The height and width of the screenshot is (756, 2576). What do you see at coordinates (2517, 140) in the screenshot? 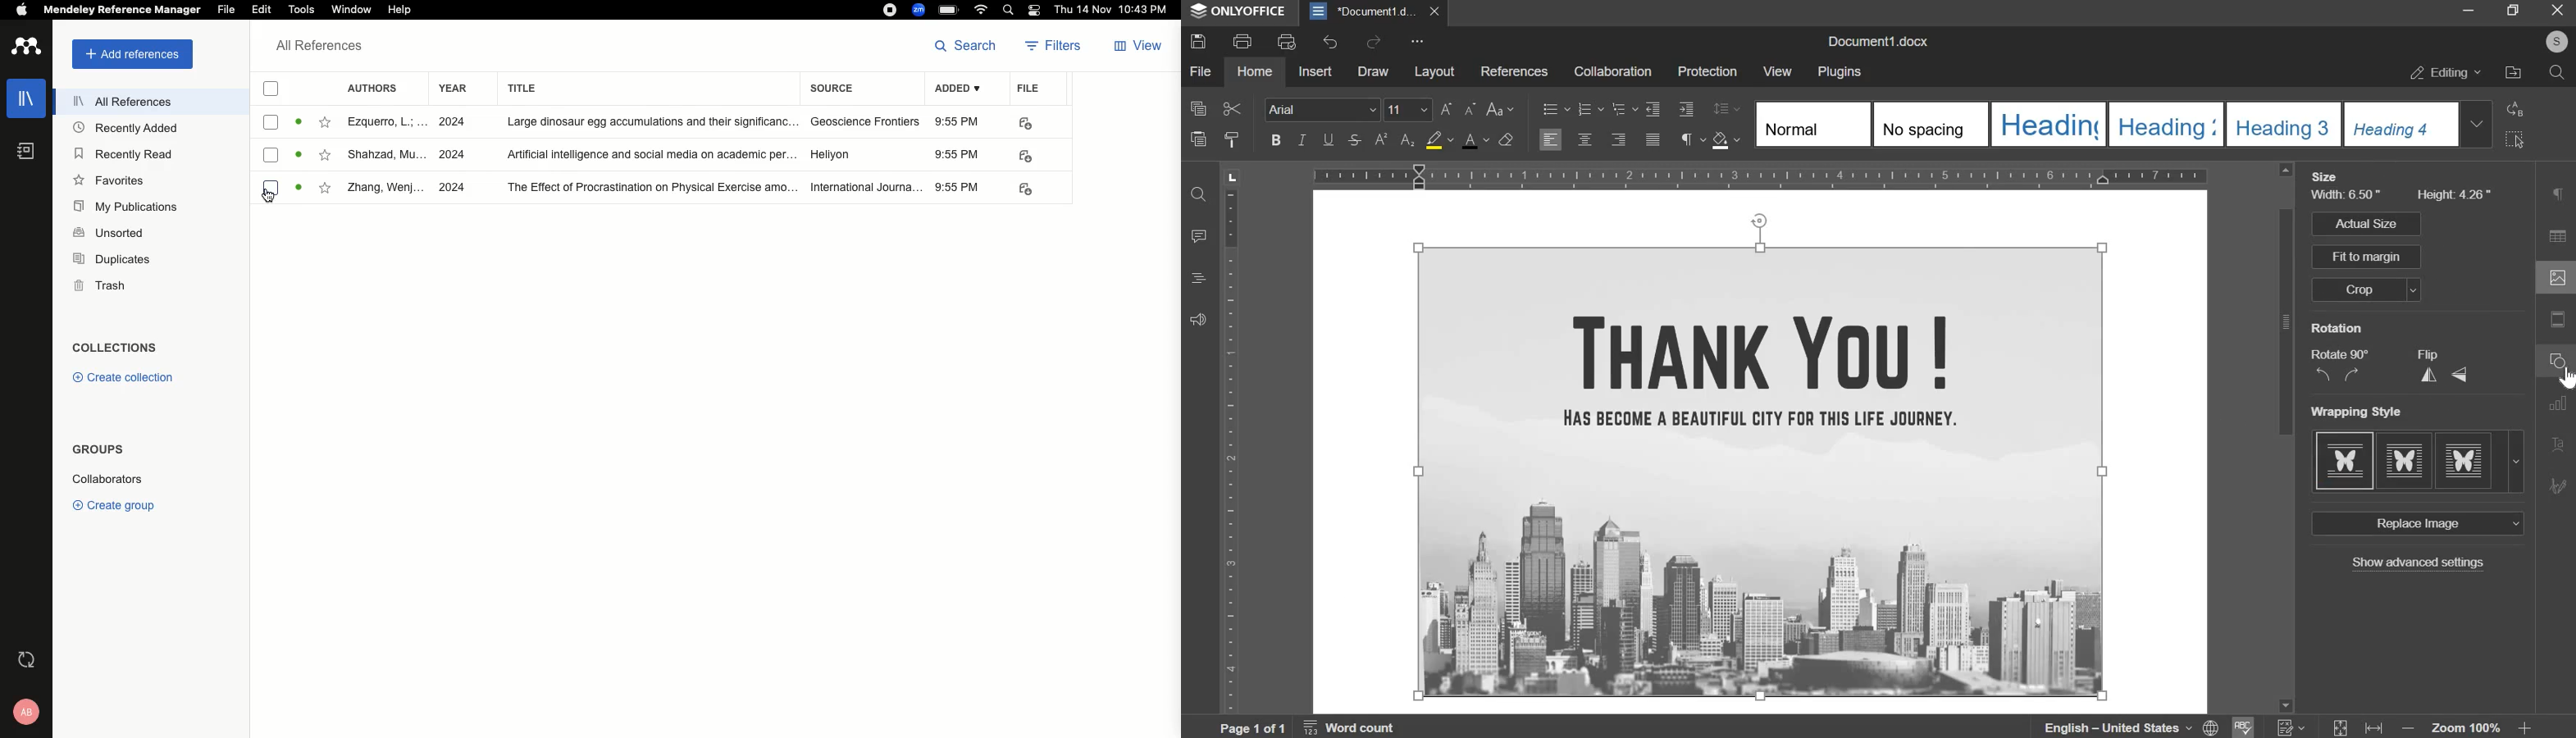
I see `select` at bounding box center [2517, 140].